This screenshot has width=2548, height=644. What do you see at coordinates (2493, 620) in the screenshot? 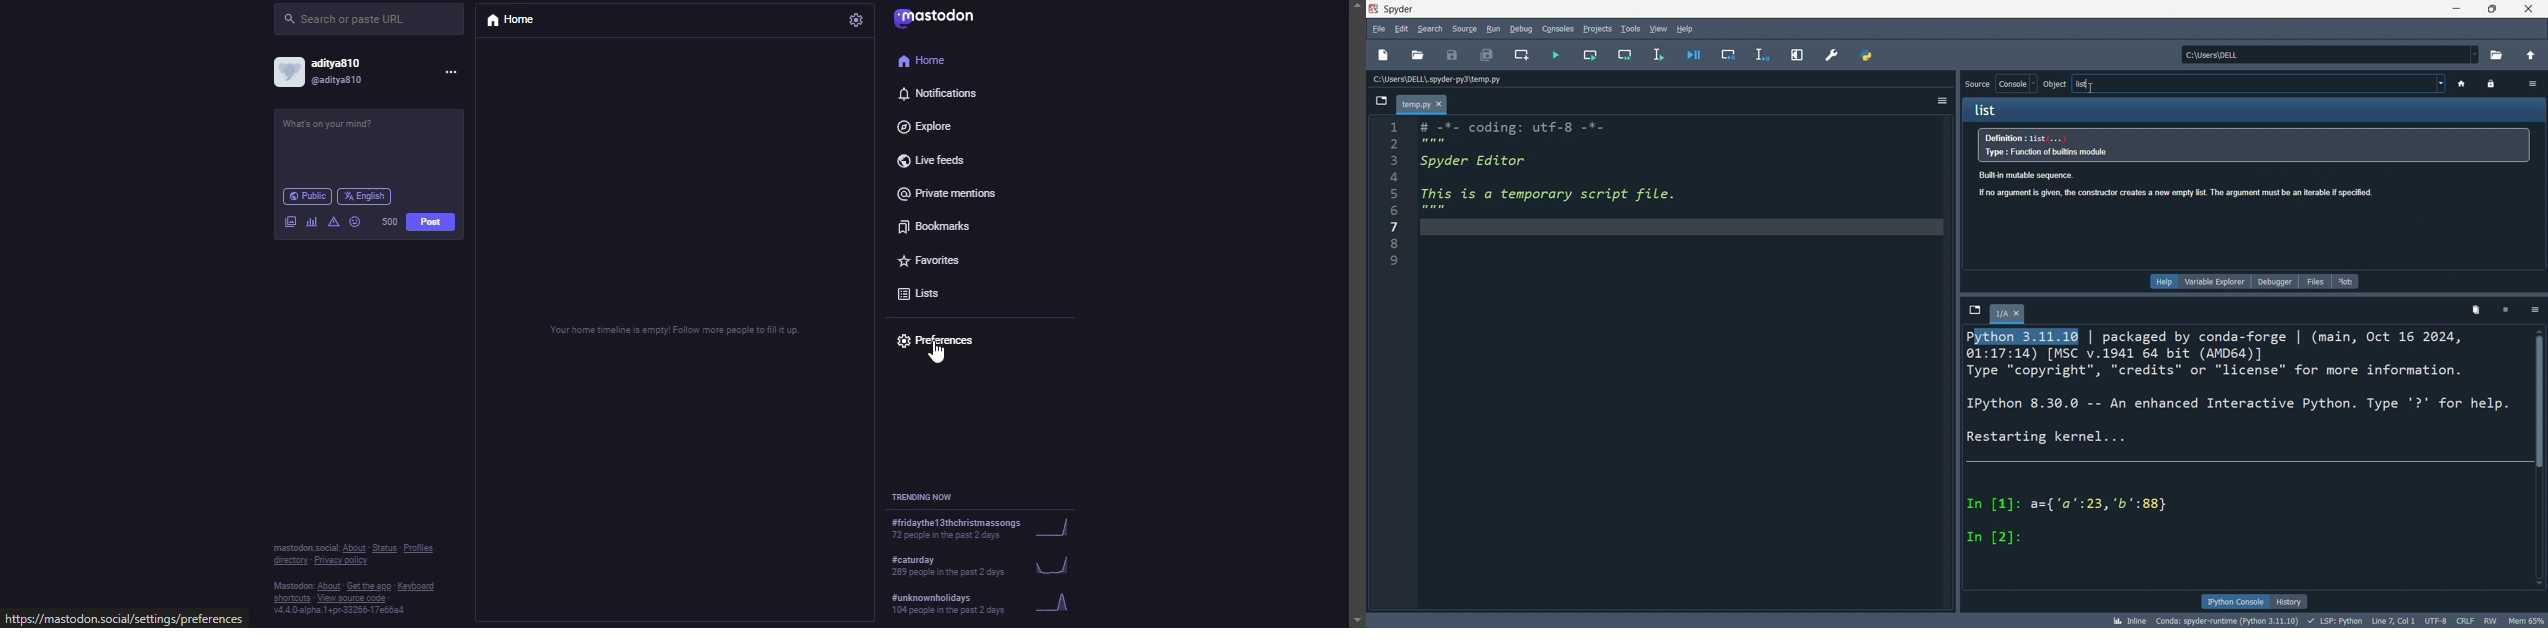
I see `RW` at bounding box center [2493, 620].